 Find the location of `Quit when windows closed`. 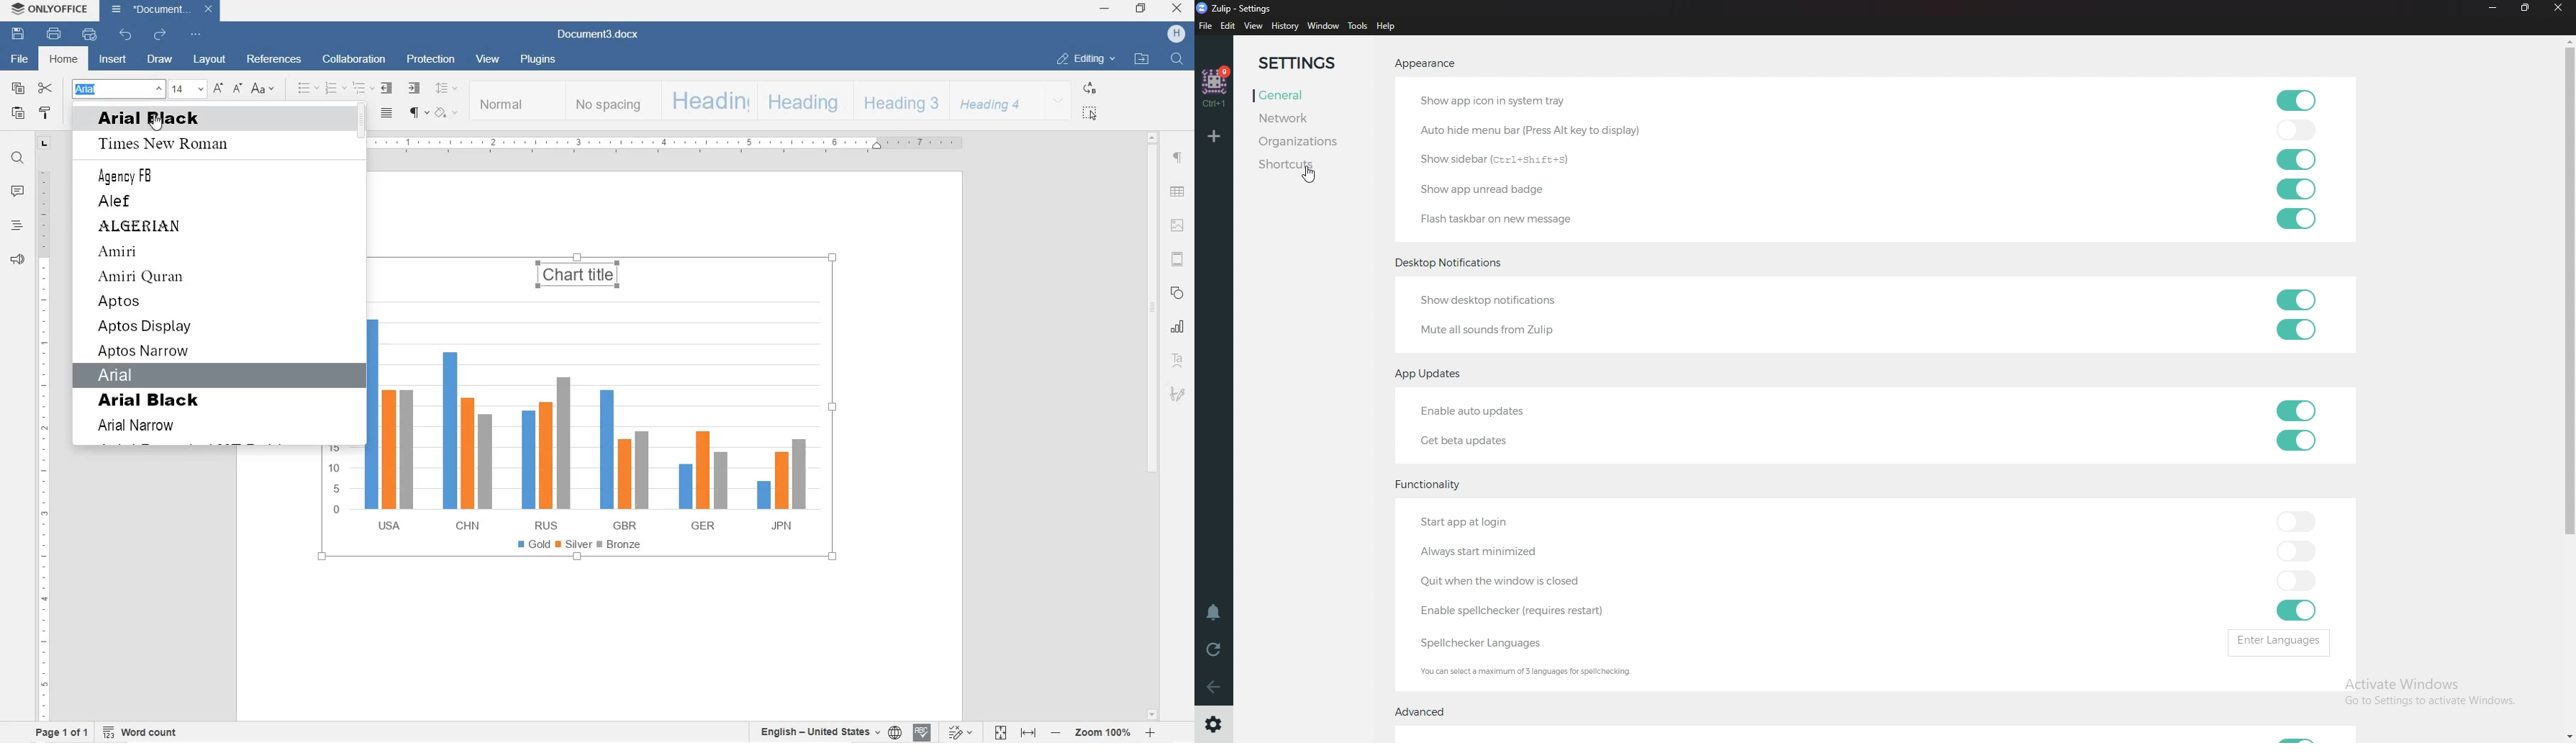

Quit when windows closed is located at coordinates (1521, 582).